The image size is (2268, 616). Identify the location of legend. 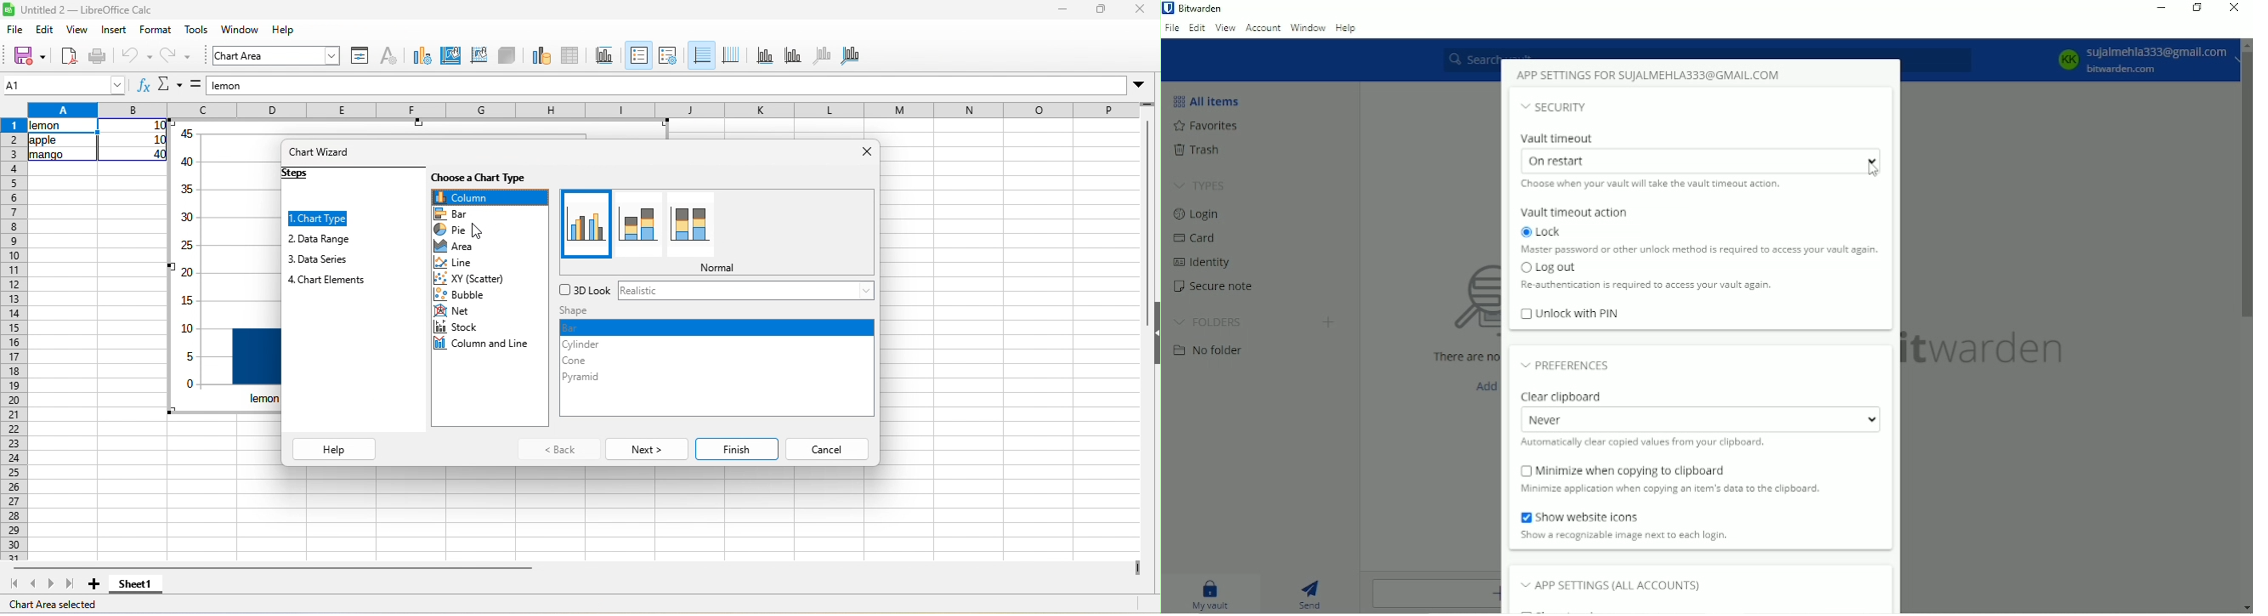
(675, 55).